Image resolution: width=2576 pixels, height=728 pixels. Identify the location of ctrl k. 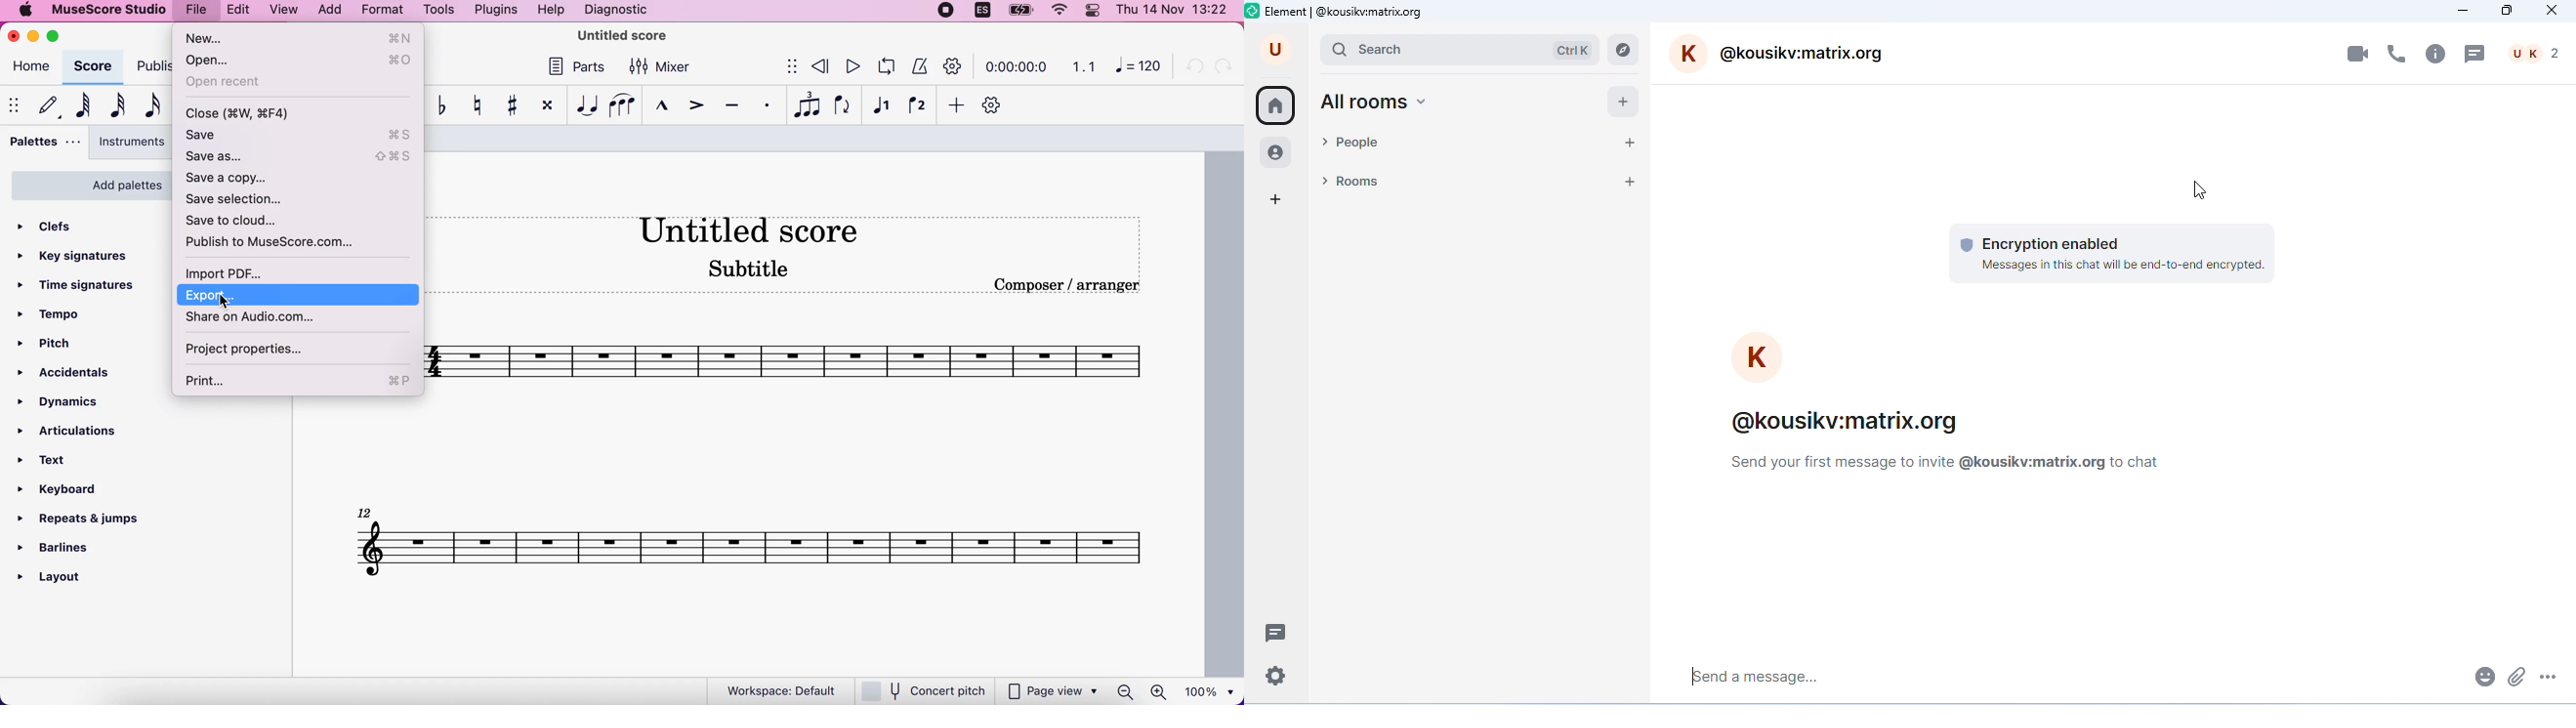
(1572, 50).